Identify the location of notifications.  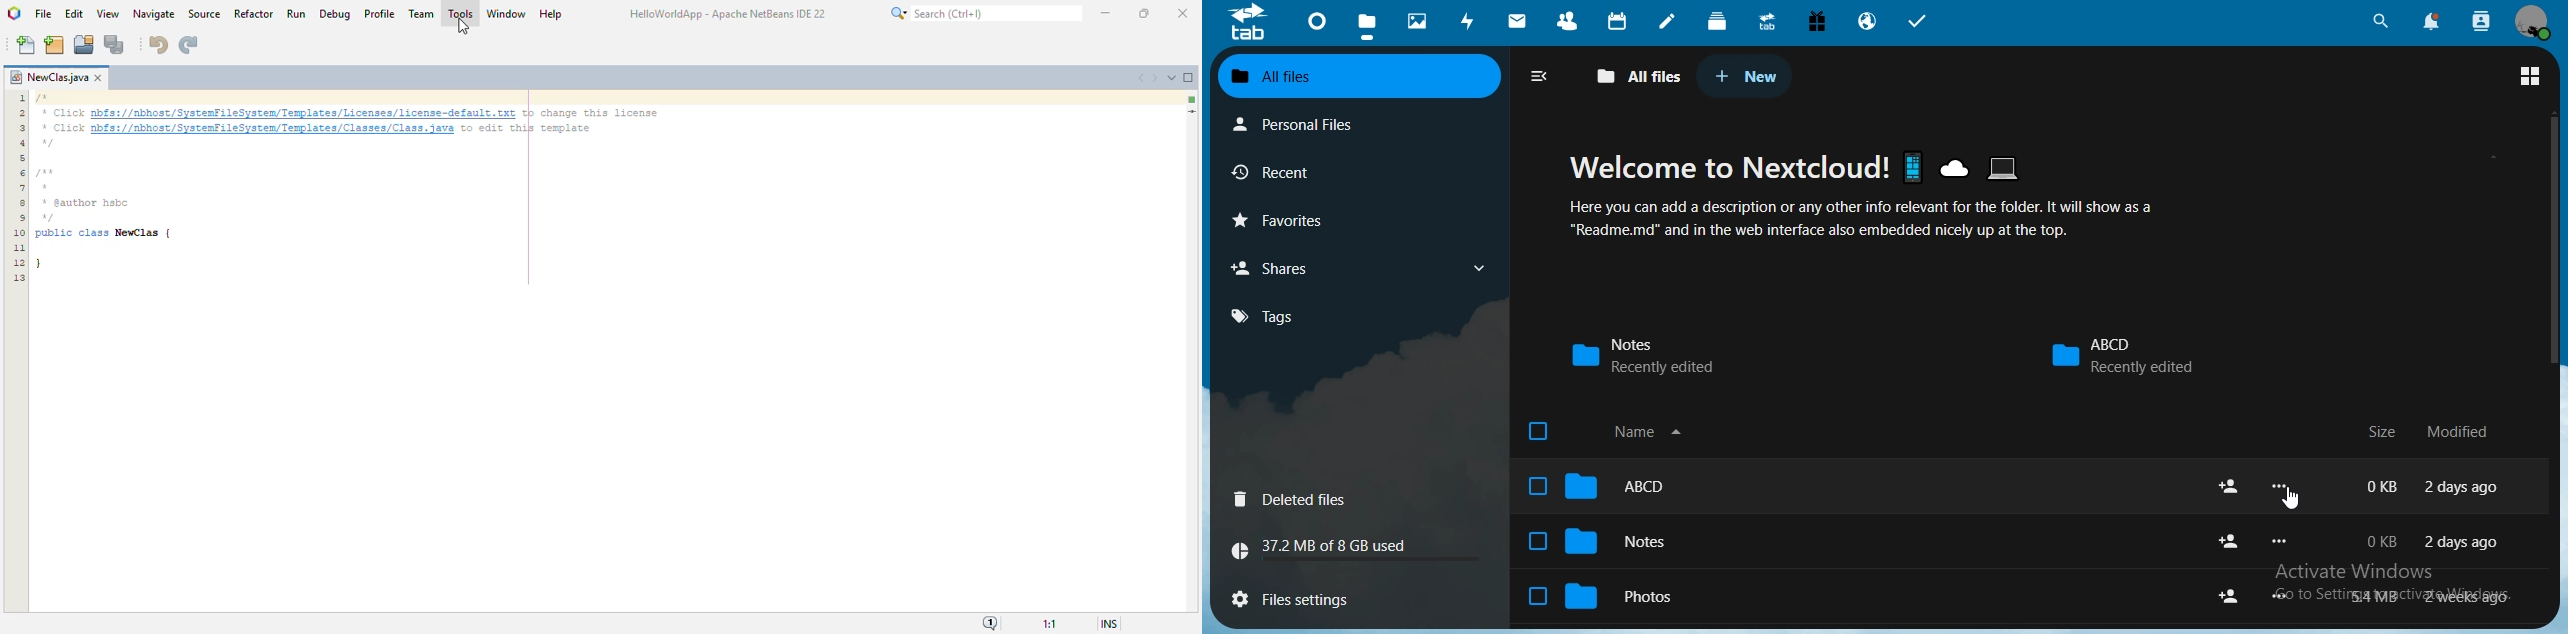
(2432, 21).